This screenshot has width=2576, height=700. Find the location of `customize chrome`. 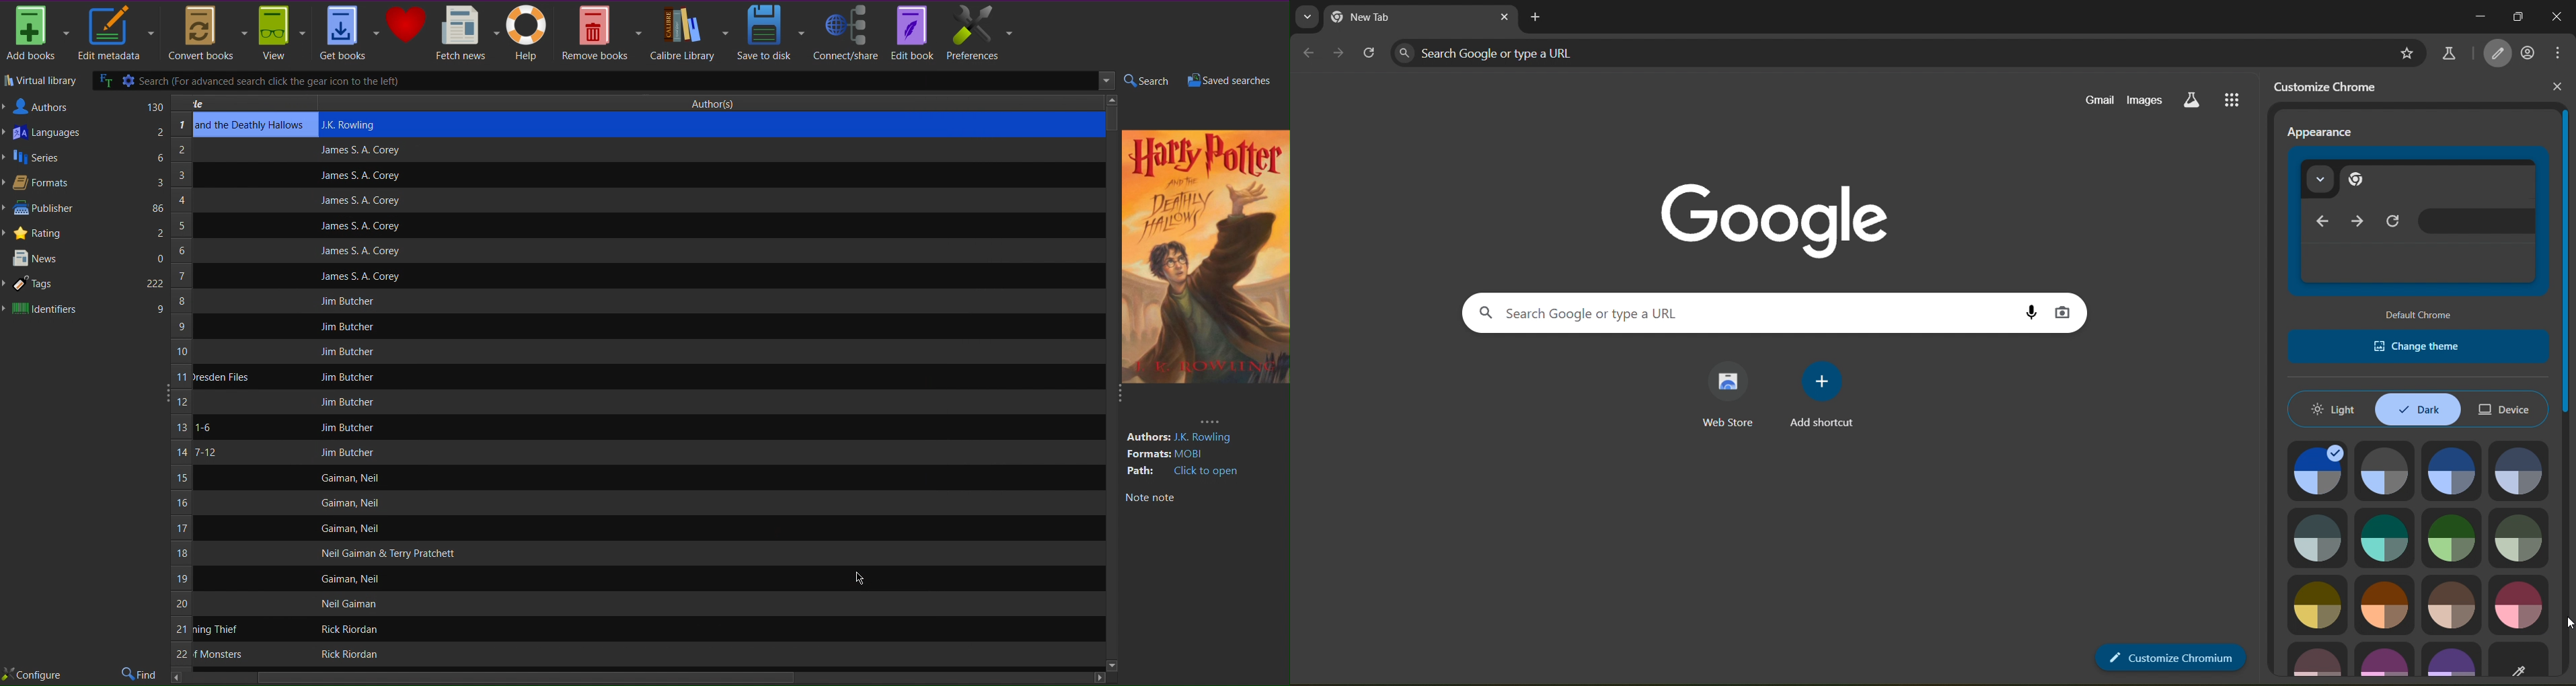

customize chrome is located at coordinates (2334, 88).